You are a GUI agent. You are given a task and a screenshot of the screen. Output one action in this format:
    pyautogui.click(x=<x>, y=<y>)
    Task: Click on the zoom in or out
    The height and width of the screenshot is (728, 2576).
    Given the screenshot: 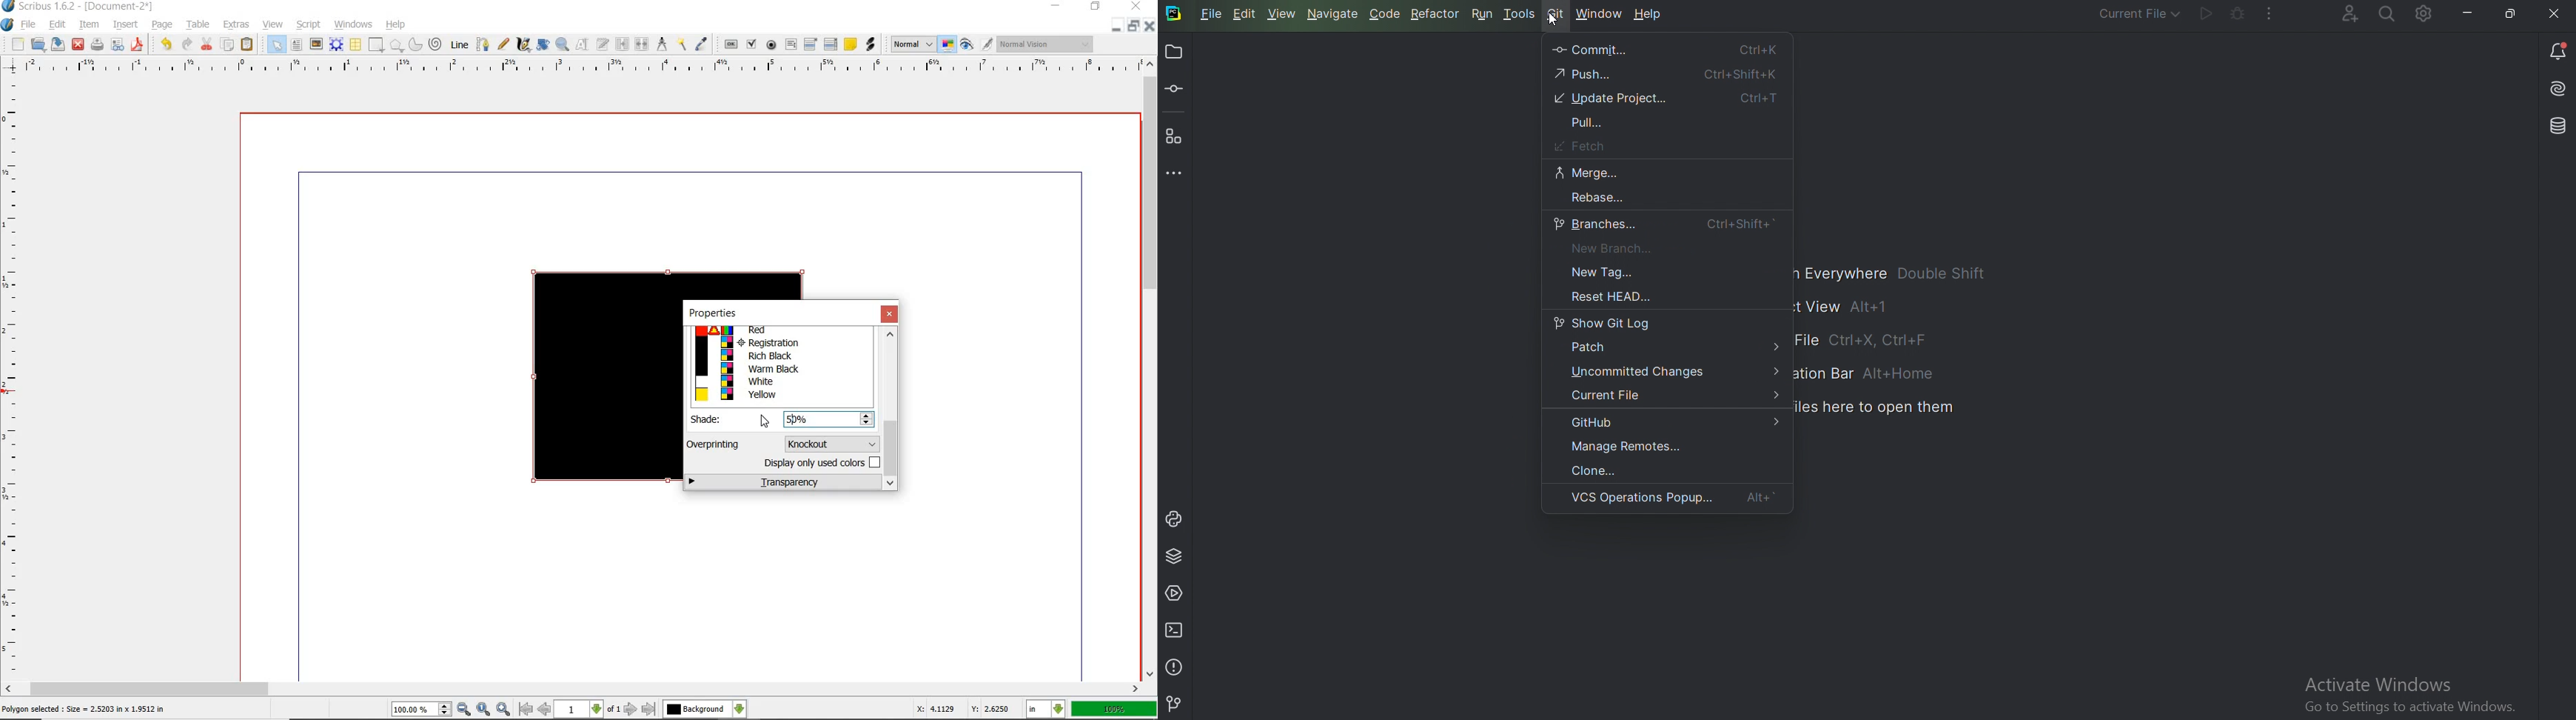 What is the action you would take?
    pyautogui.click(x=562, y=44)
    